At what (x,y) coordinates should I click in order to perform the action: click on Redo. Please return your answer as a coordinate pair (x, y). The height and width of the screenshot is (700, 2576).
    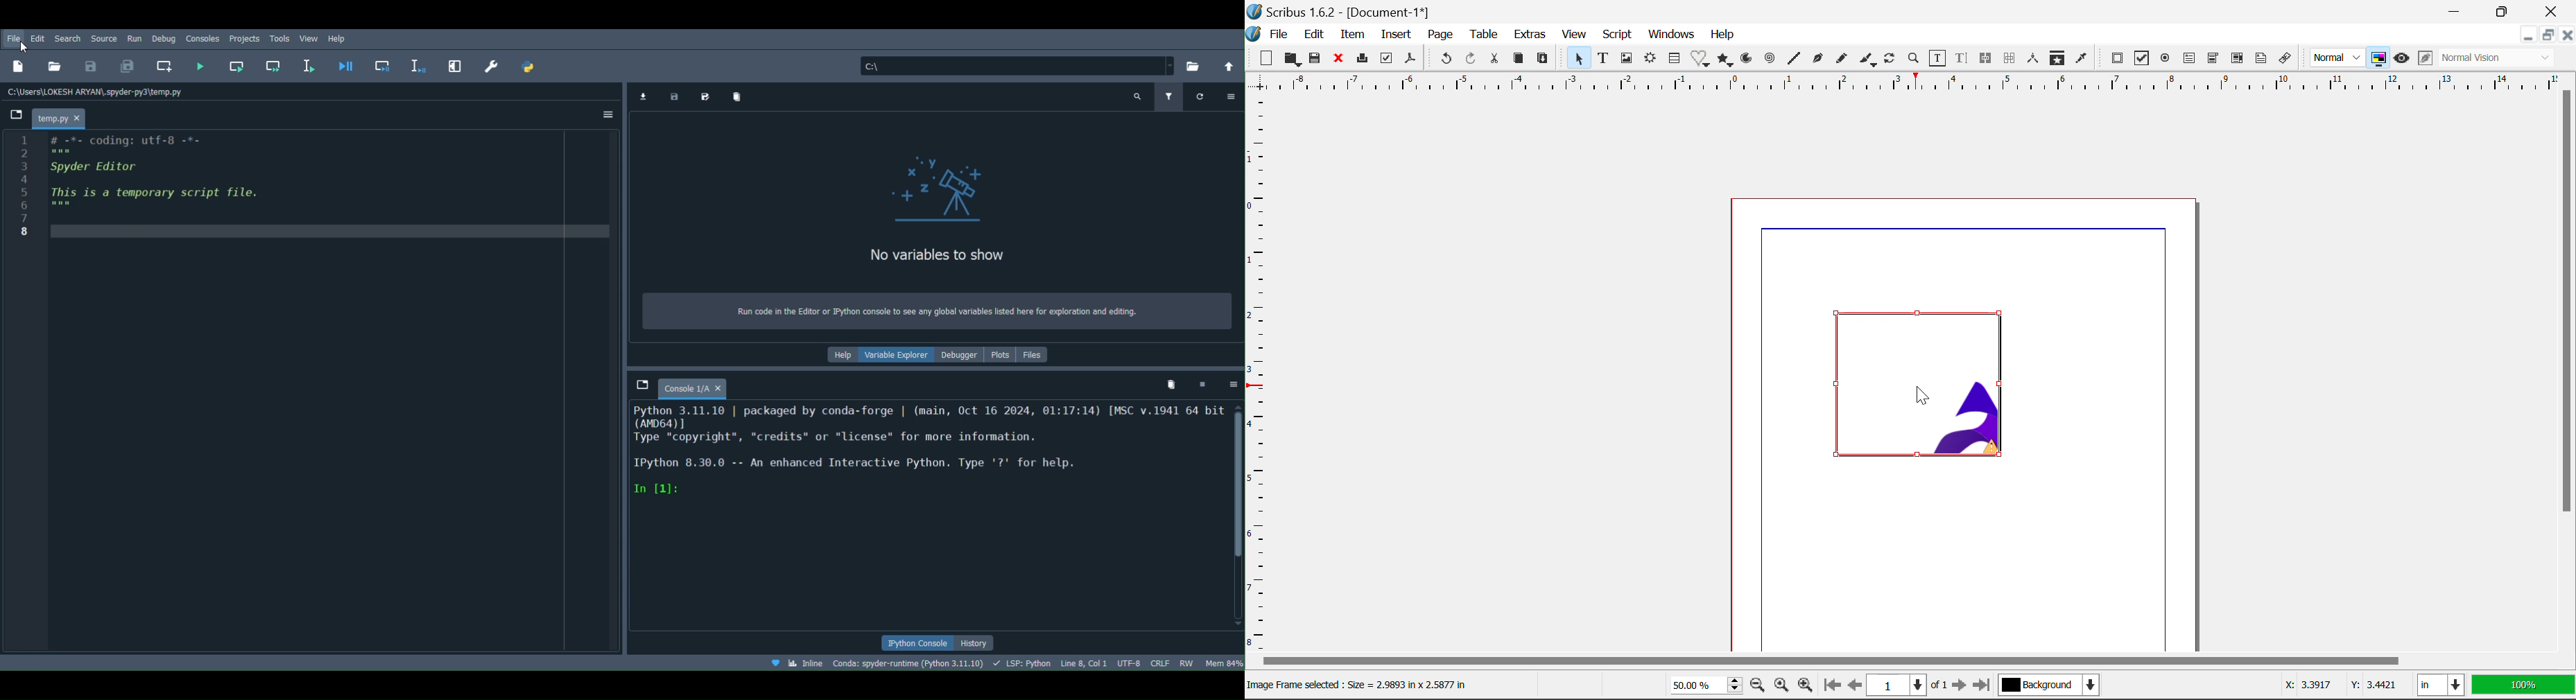
    Looking at the image, I should click on (1473, 59).